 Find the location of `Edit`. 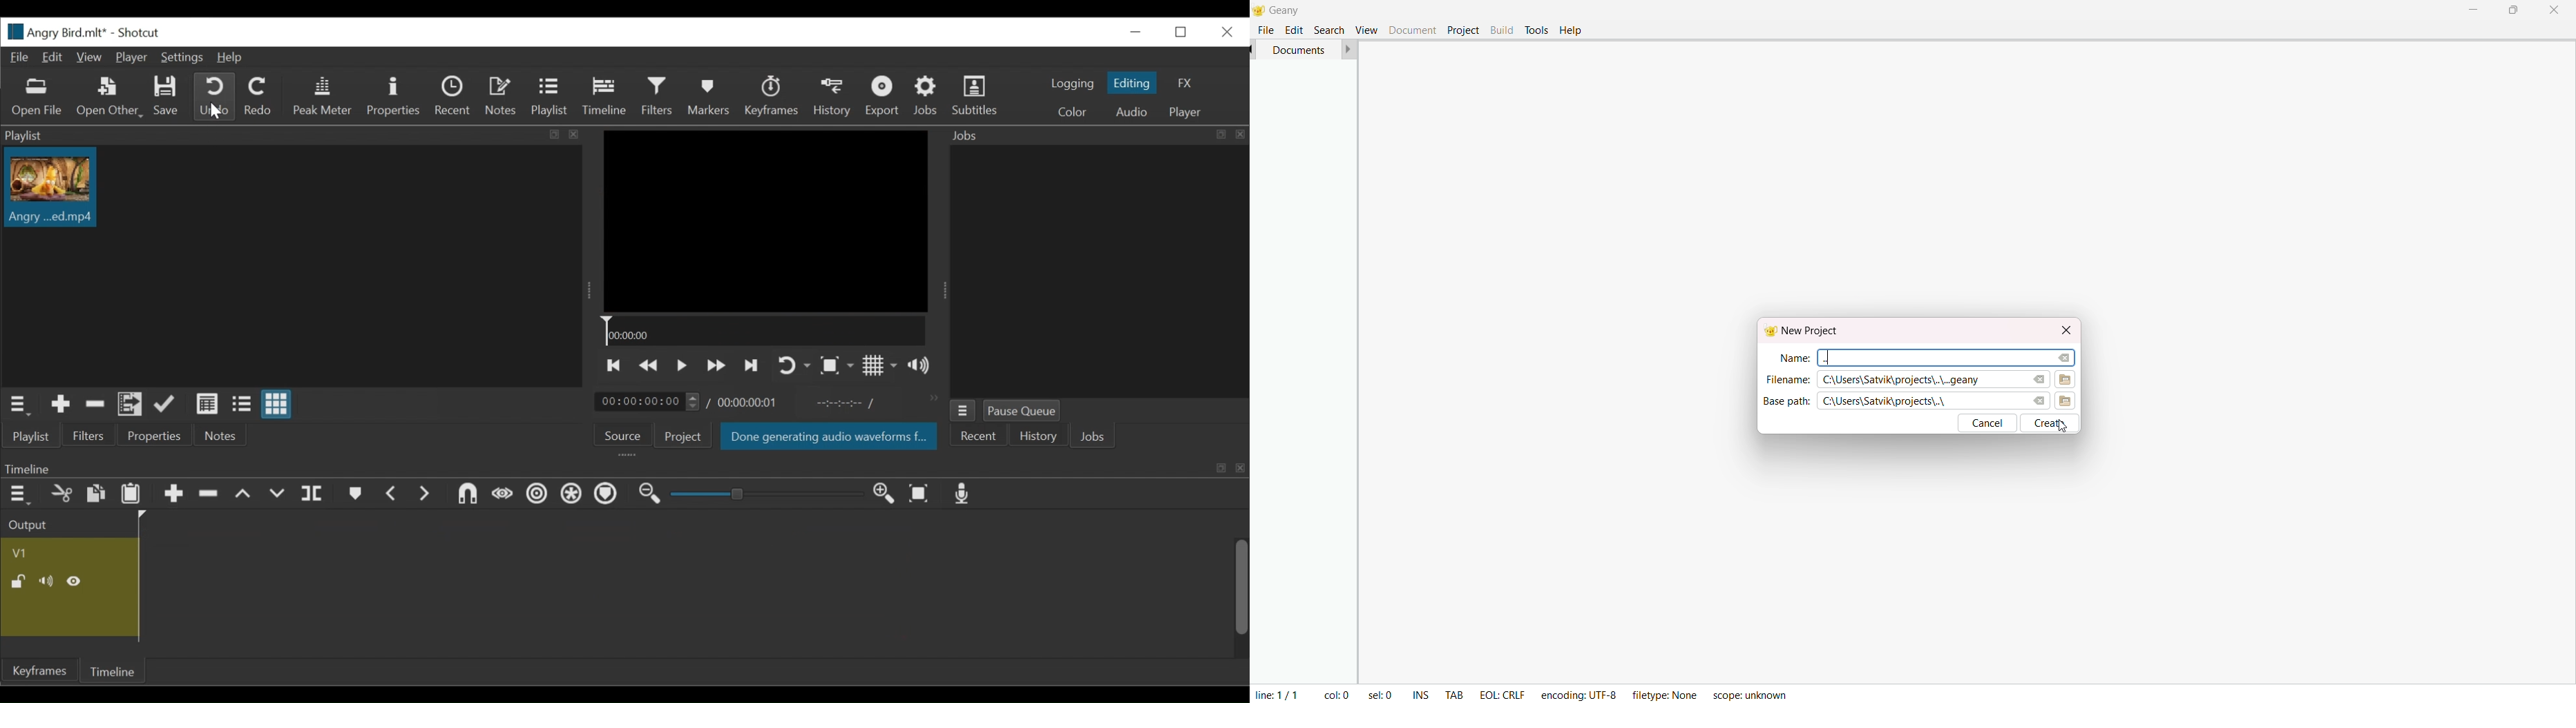

Edit is located at coordinates (53, 58).